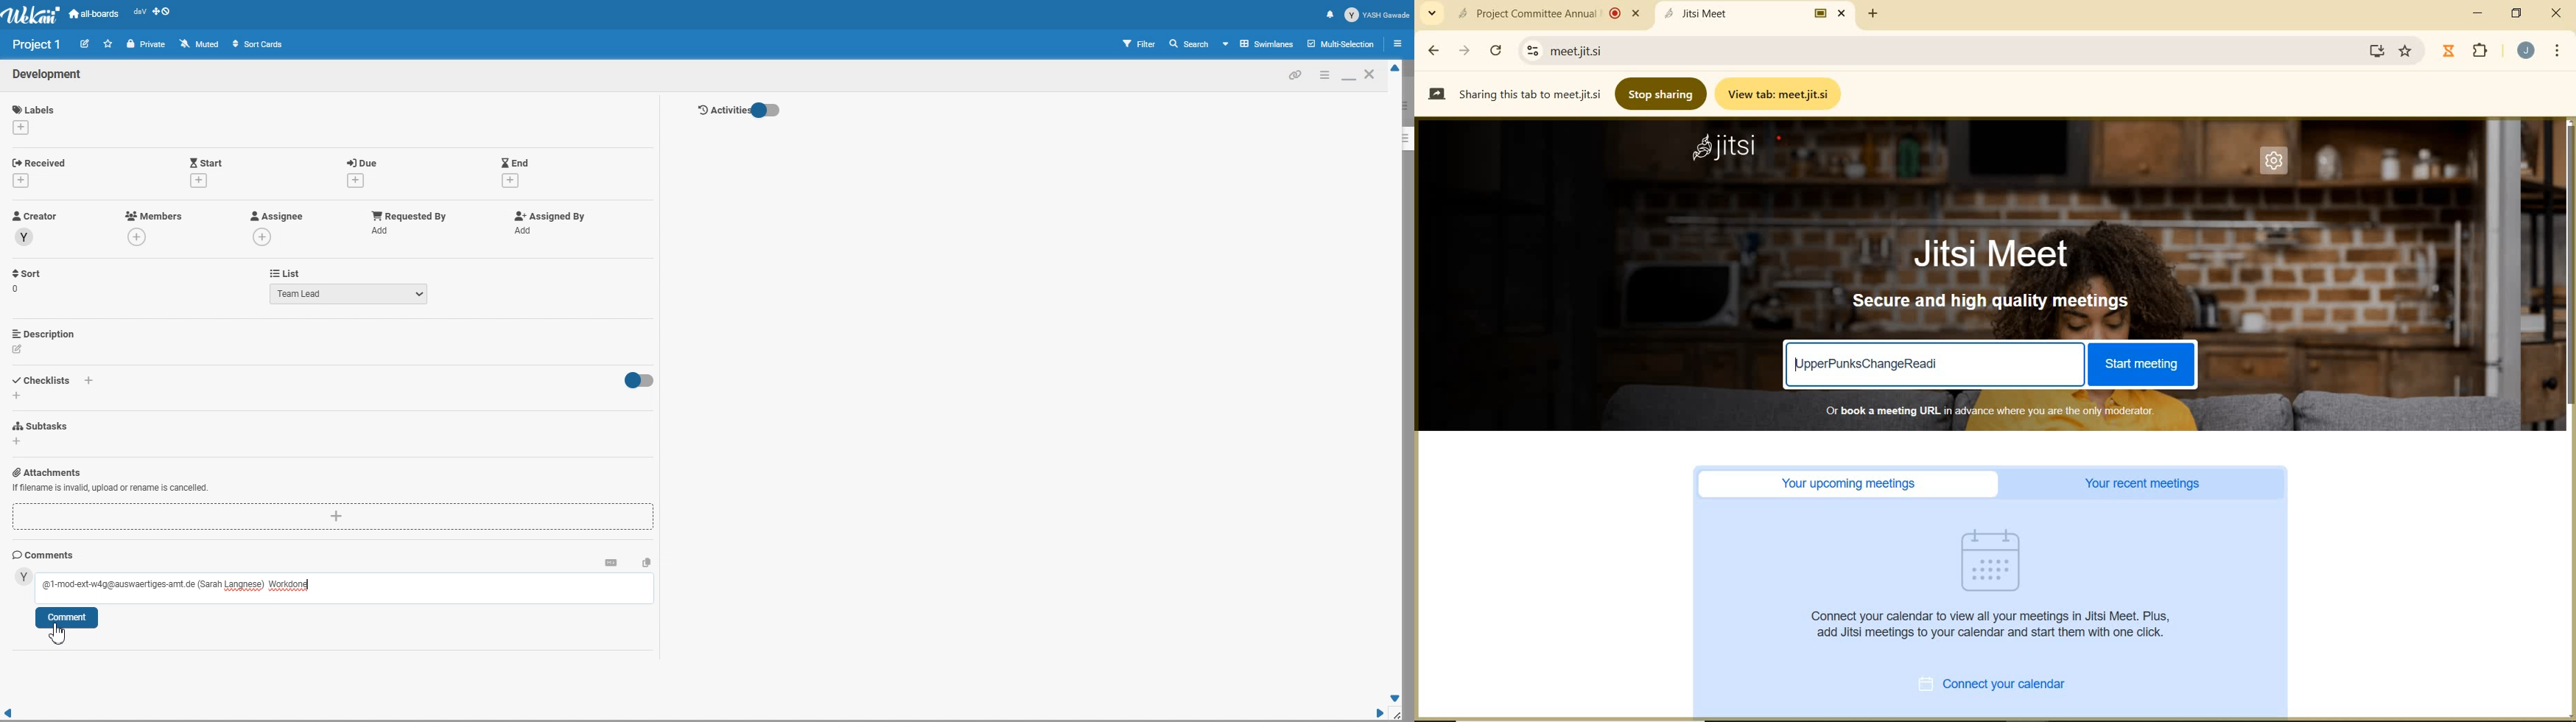  I want to click on VIEW TAB: MEET.JIT.SI, so click(1781, 93).